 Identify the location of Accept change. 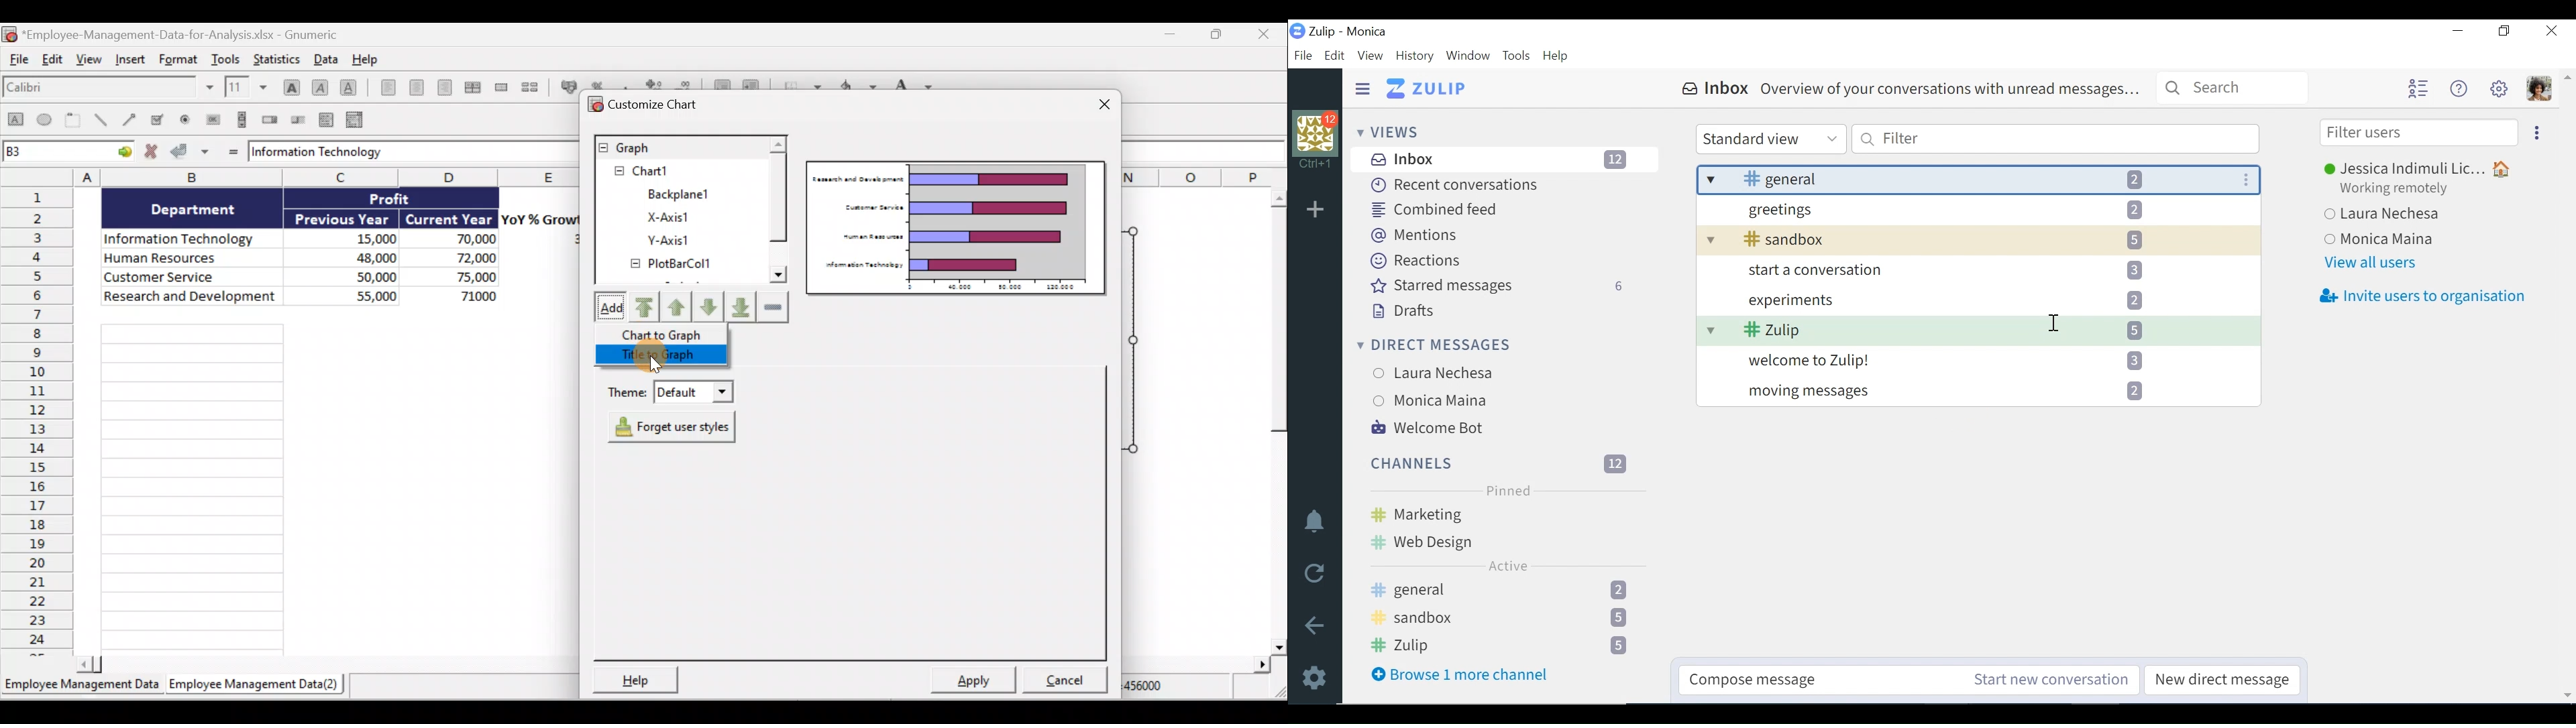
(190, 152).